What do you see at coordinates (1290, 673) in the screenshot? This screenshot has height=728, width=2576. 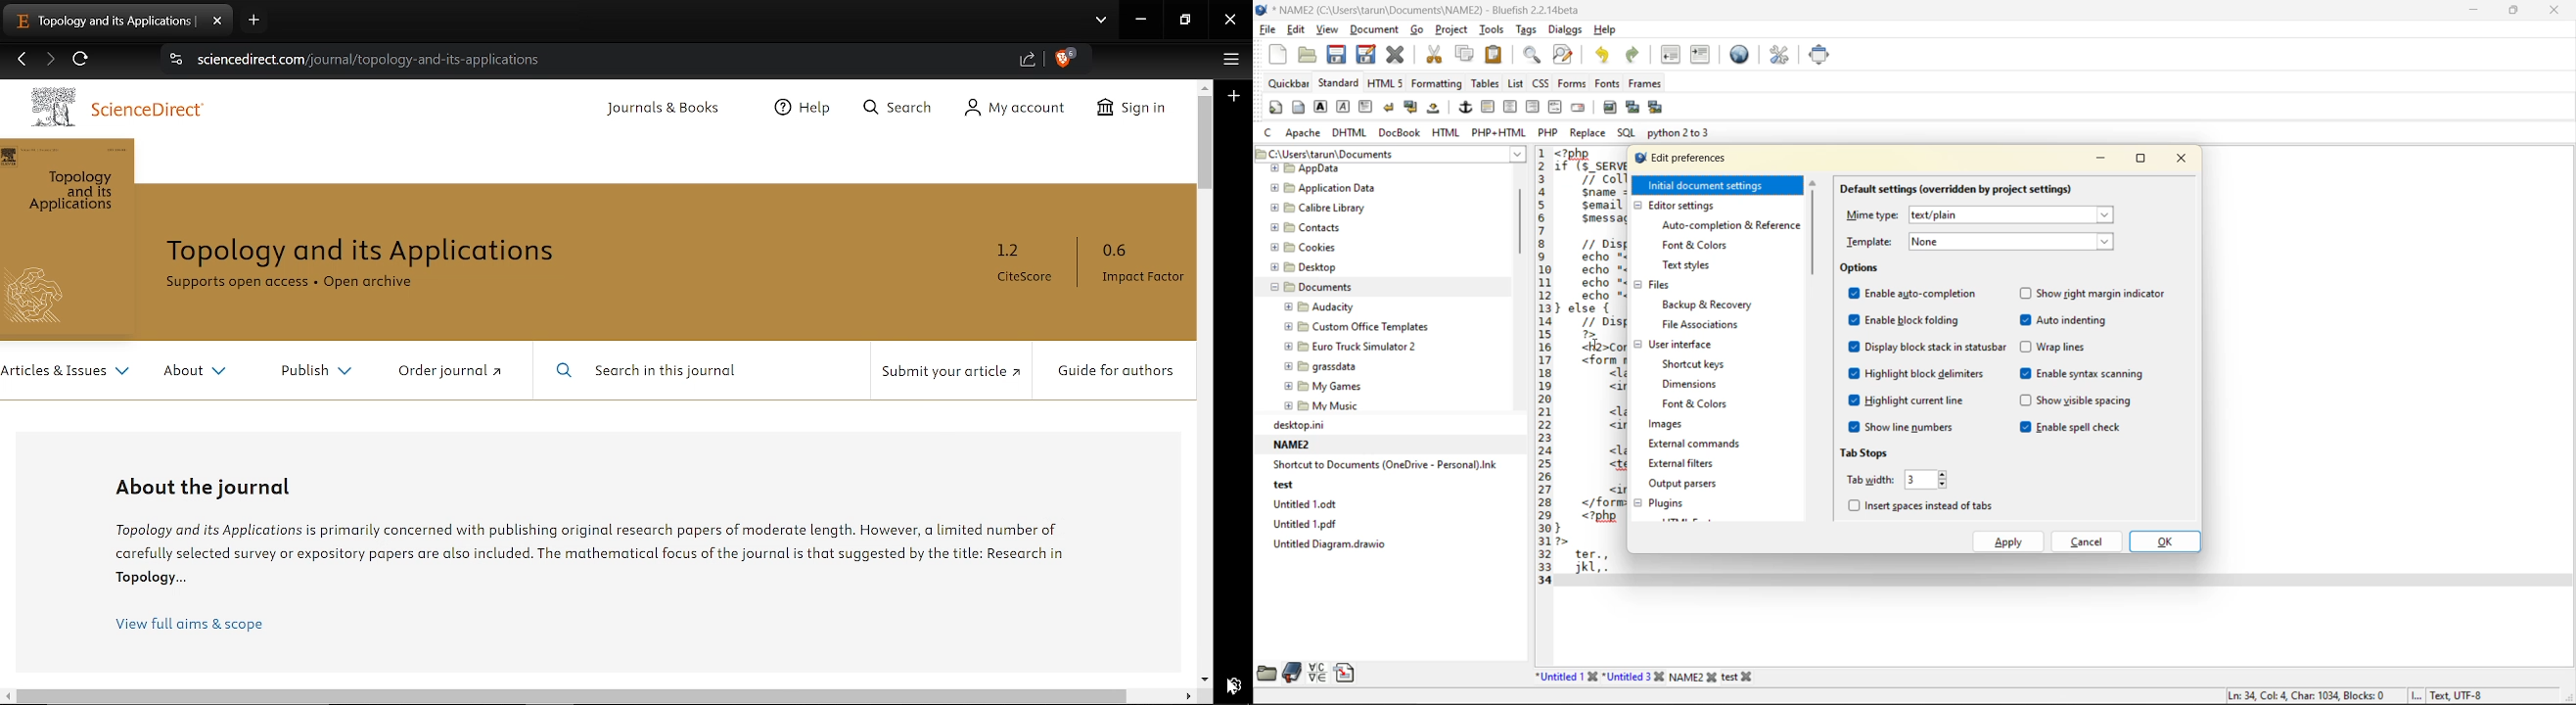 I see `bookmarks` at bounding box center [1290, 673].